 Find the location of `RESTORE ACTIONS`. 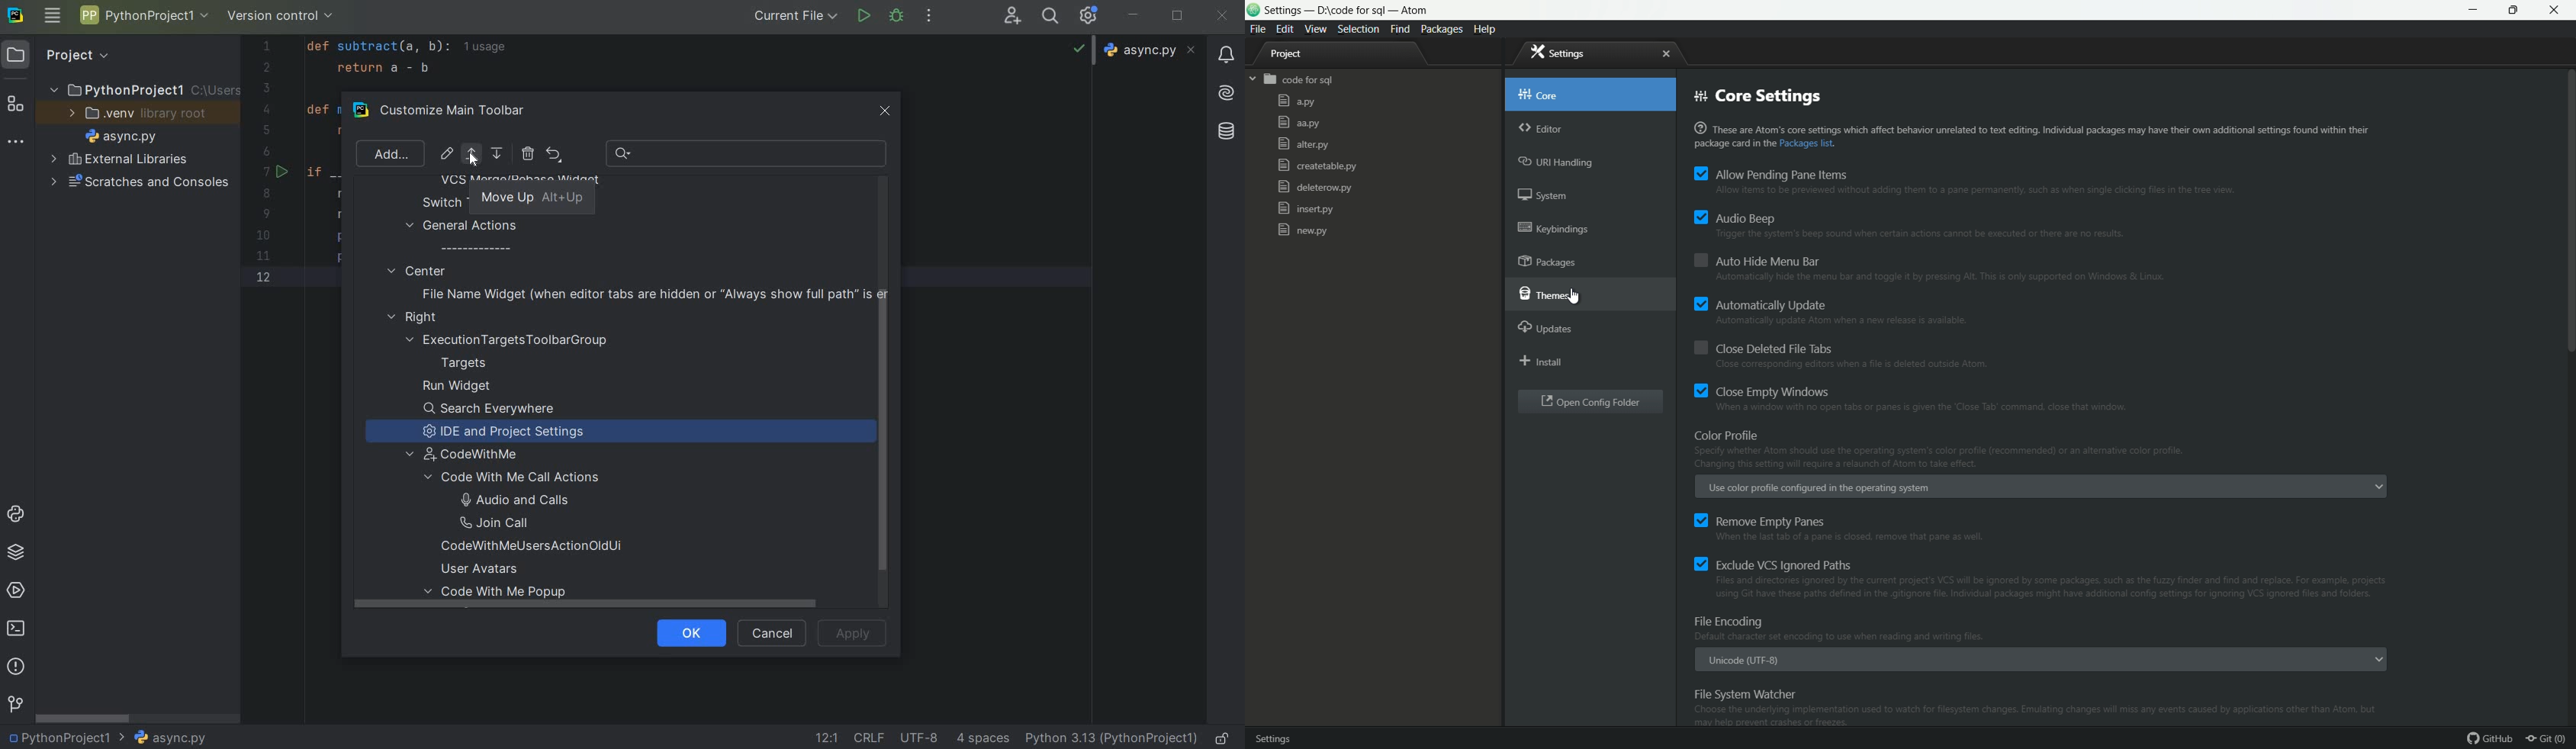

RESTORE ACTIONS is located at coordinates (554, 154).